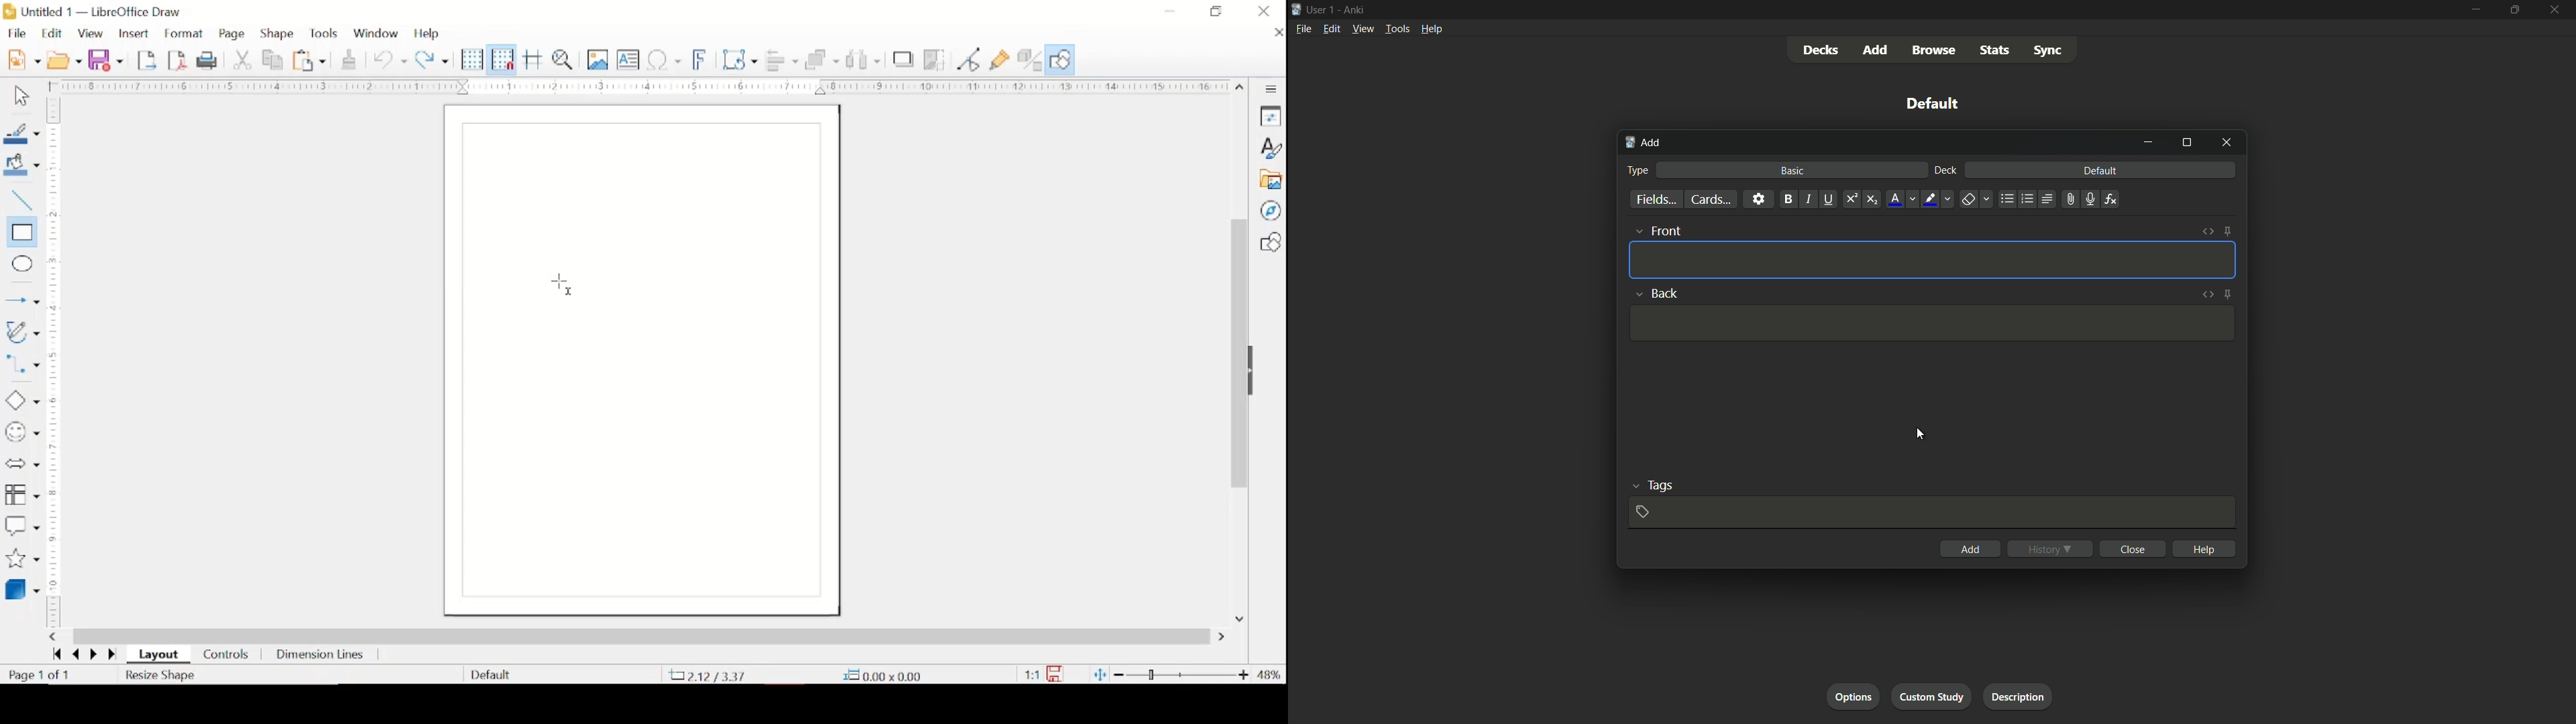 This screenshot has height=728, width=2576. What do you see at coordinates (278, 34) in the screenshot?
I see `shape` at bounding box center [278, 34].